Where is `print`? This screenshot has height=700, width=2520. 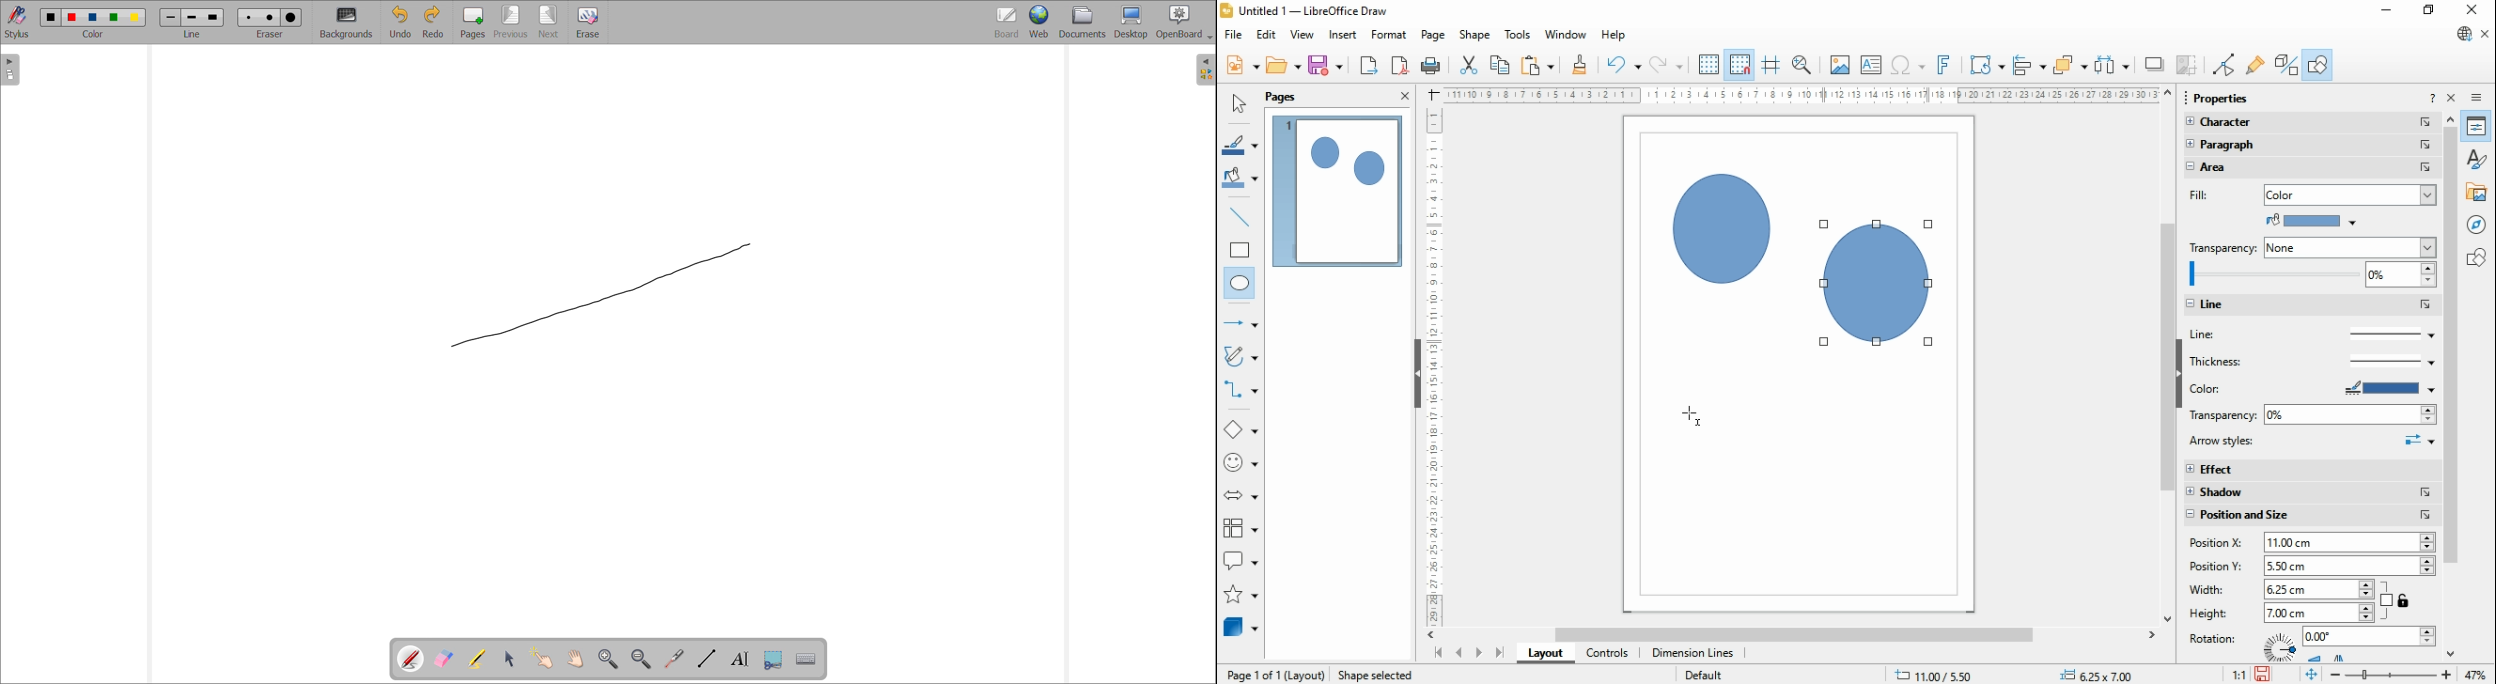
print is located at coordinates (1430, 65).